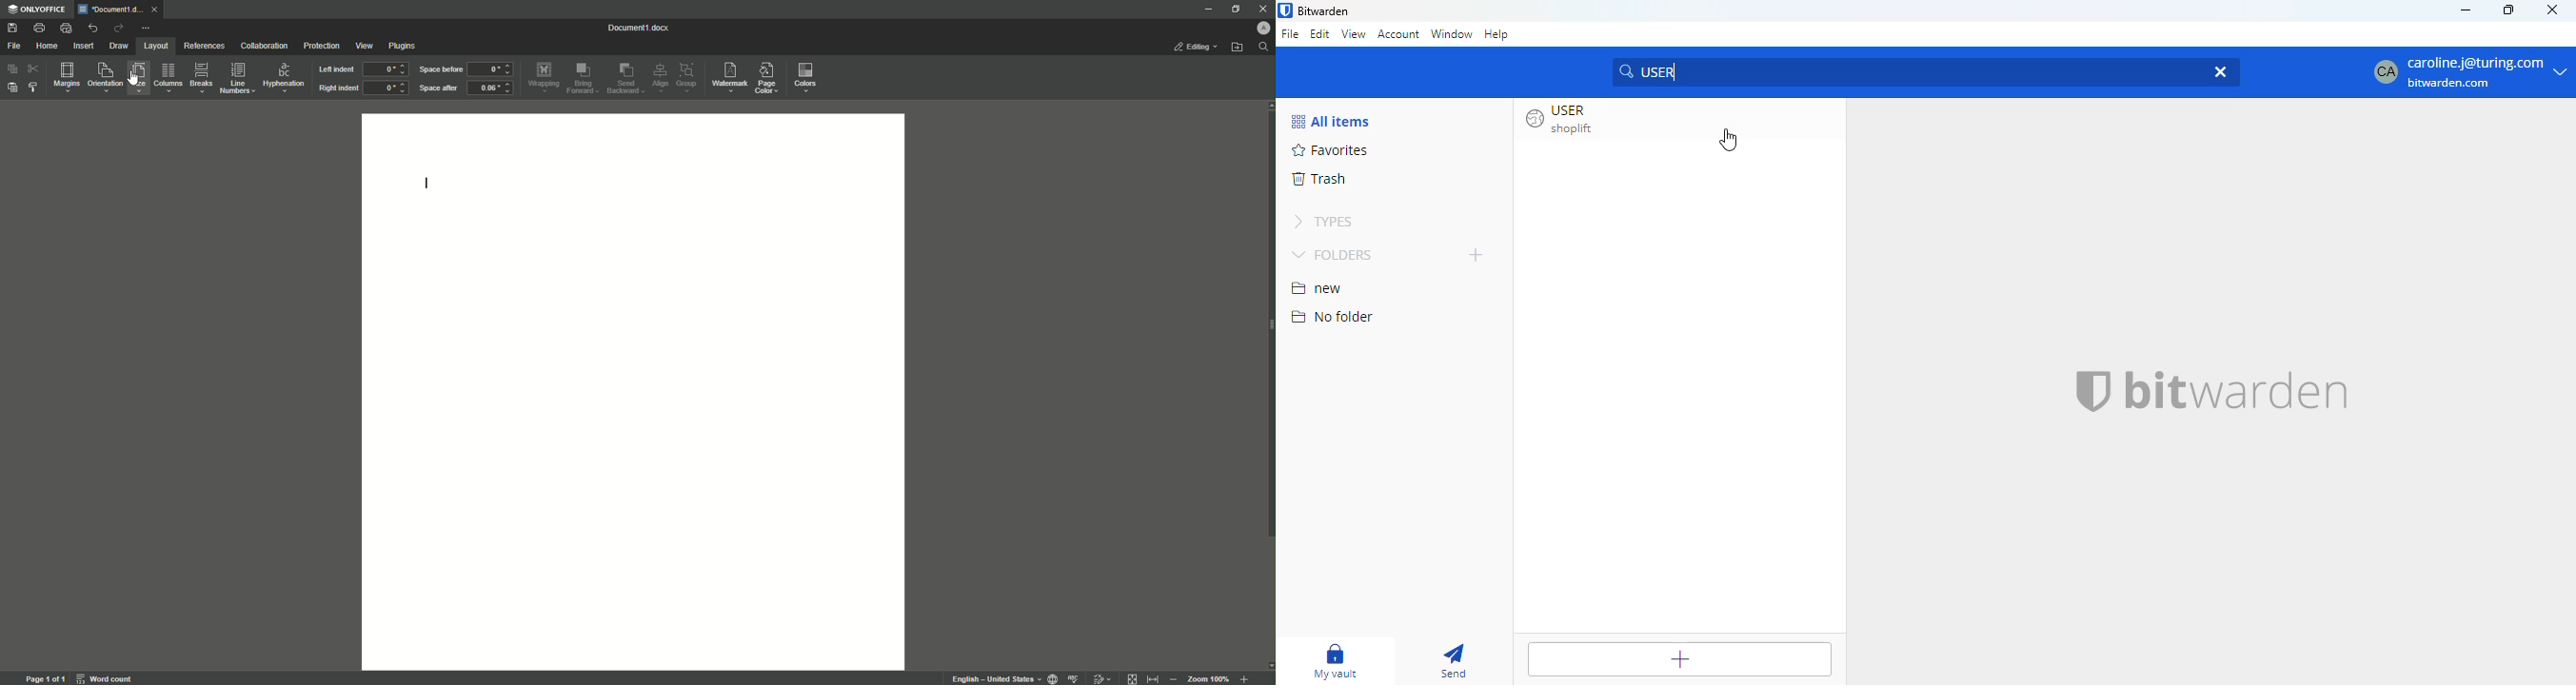 Image resolution: width=2576 pixels, height=700 pixels. I want to click on Blank page, so click(636, 392).